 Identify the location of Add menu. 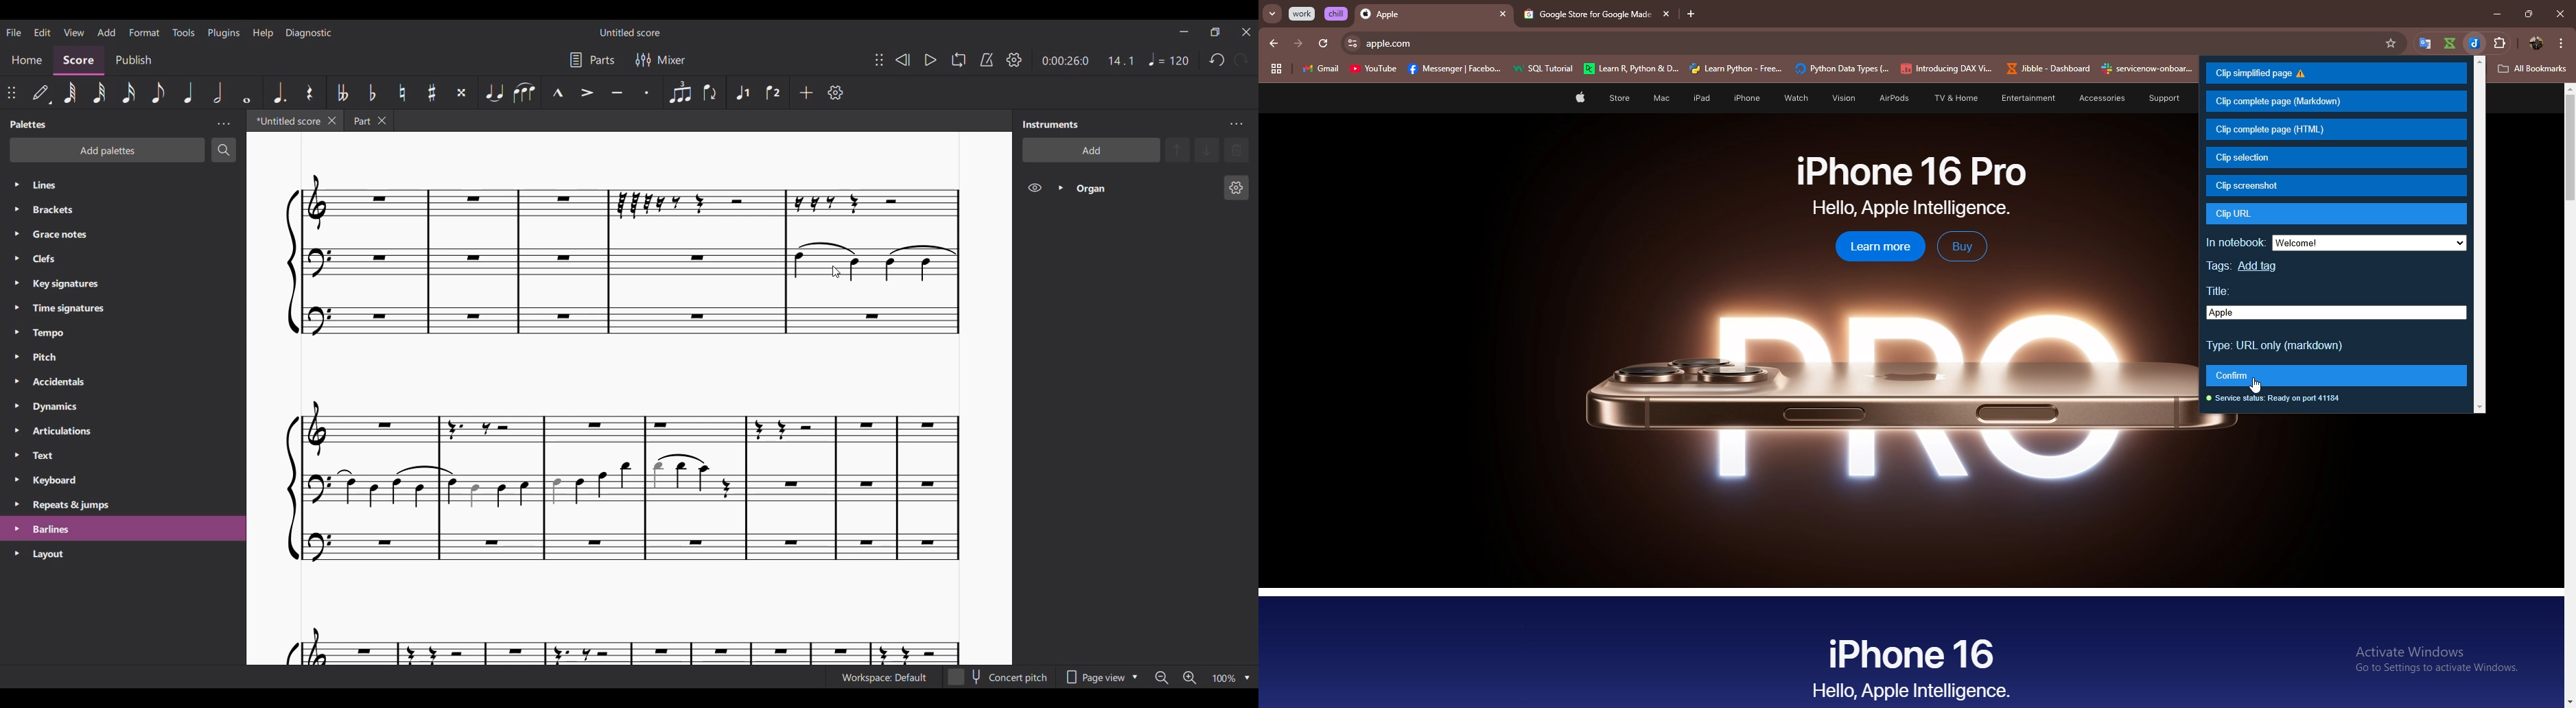
(107, 31).